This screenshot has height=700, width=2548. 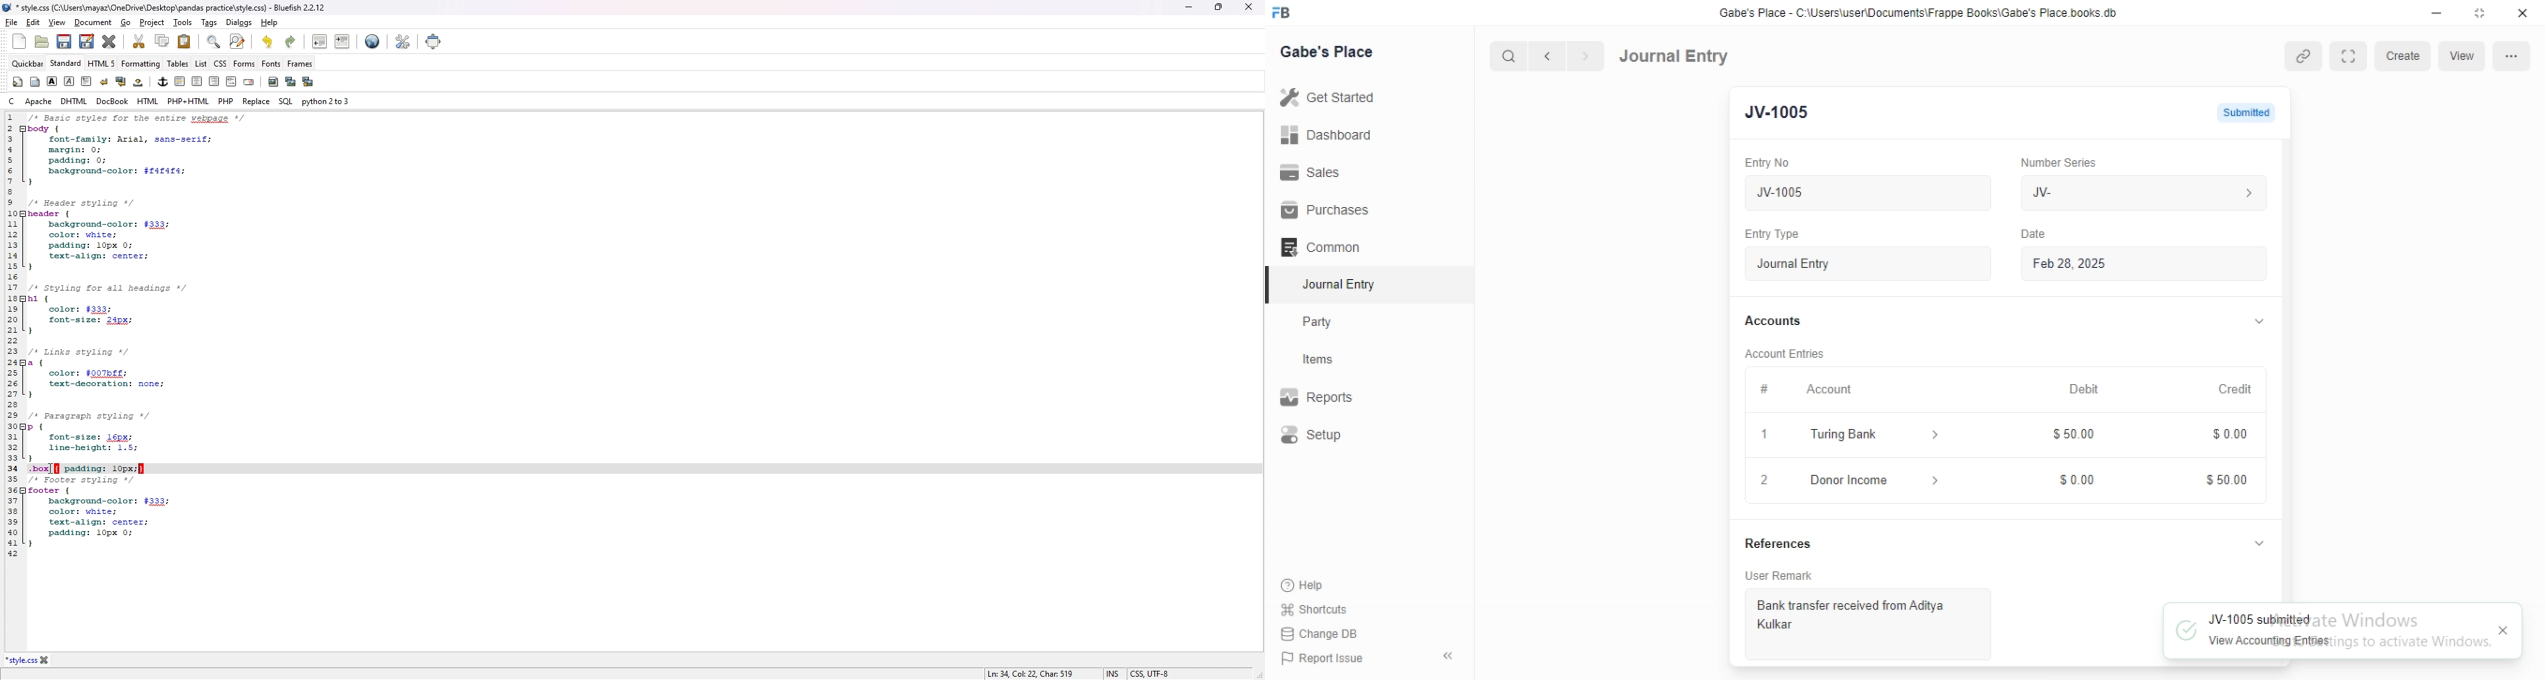 I want to click on Get Started, so click(x=1332, y=97).